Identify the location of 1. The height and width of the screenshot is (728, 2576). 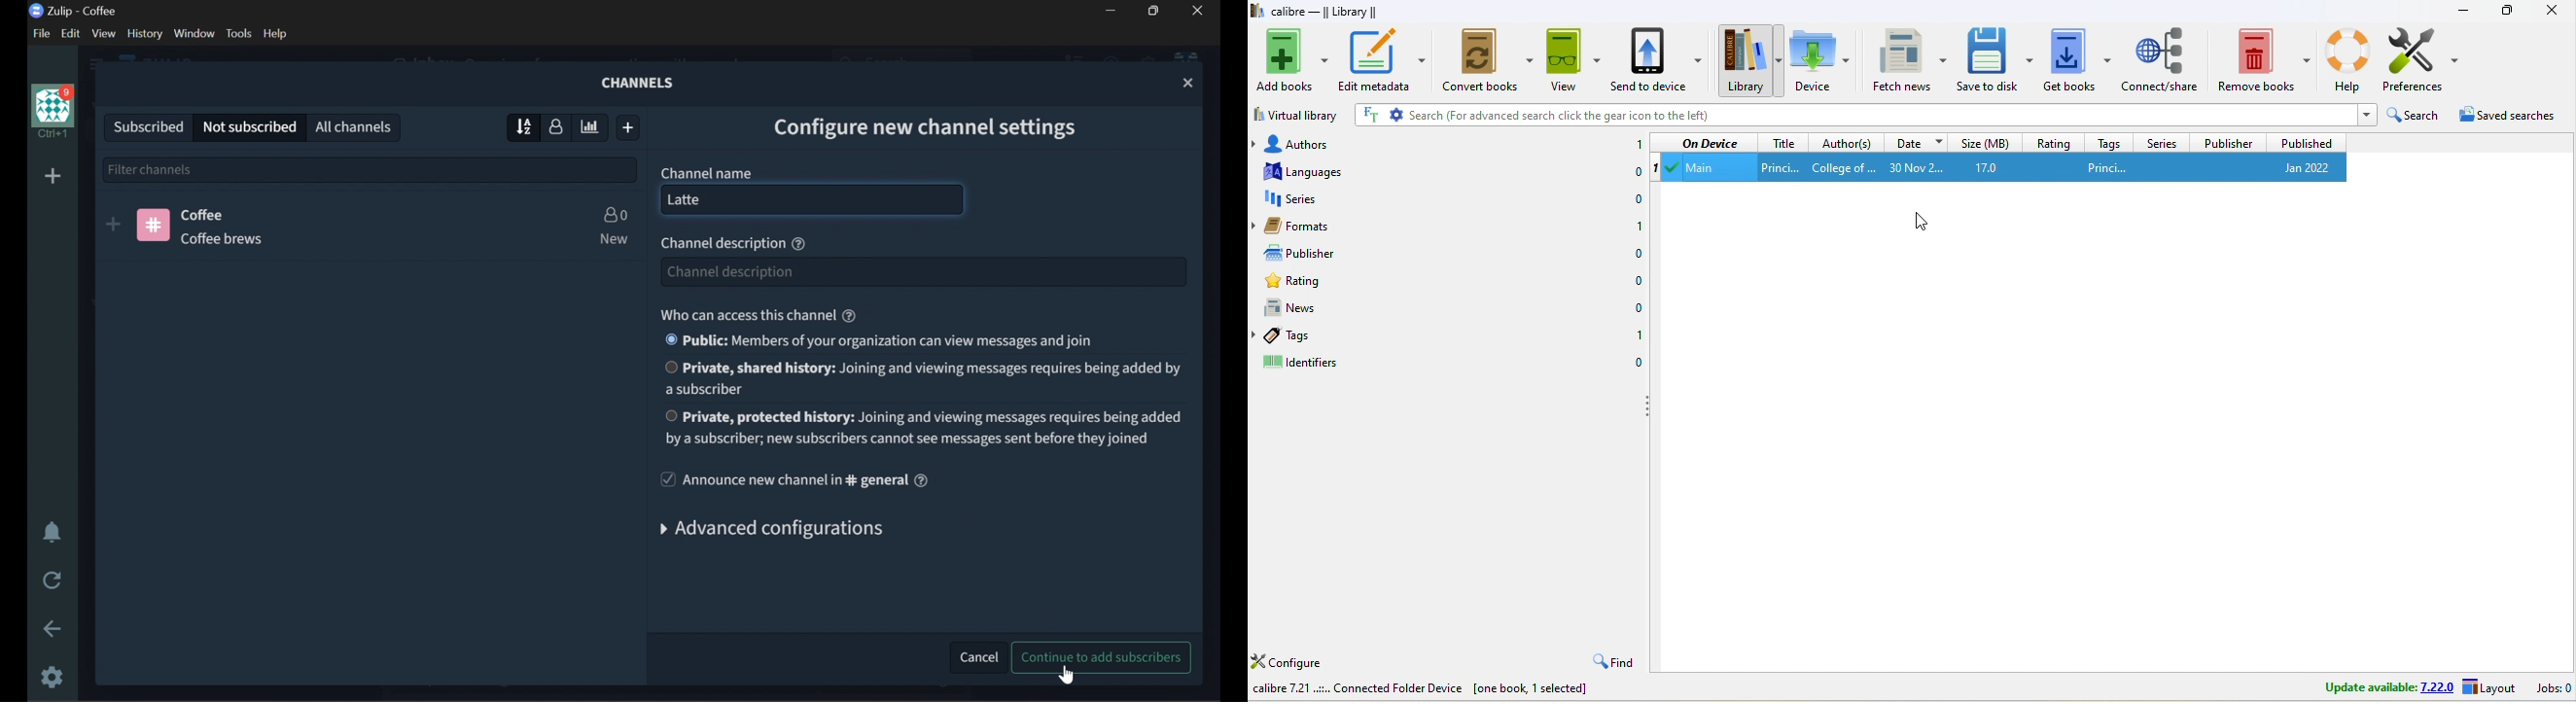
(1638, 339).